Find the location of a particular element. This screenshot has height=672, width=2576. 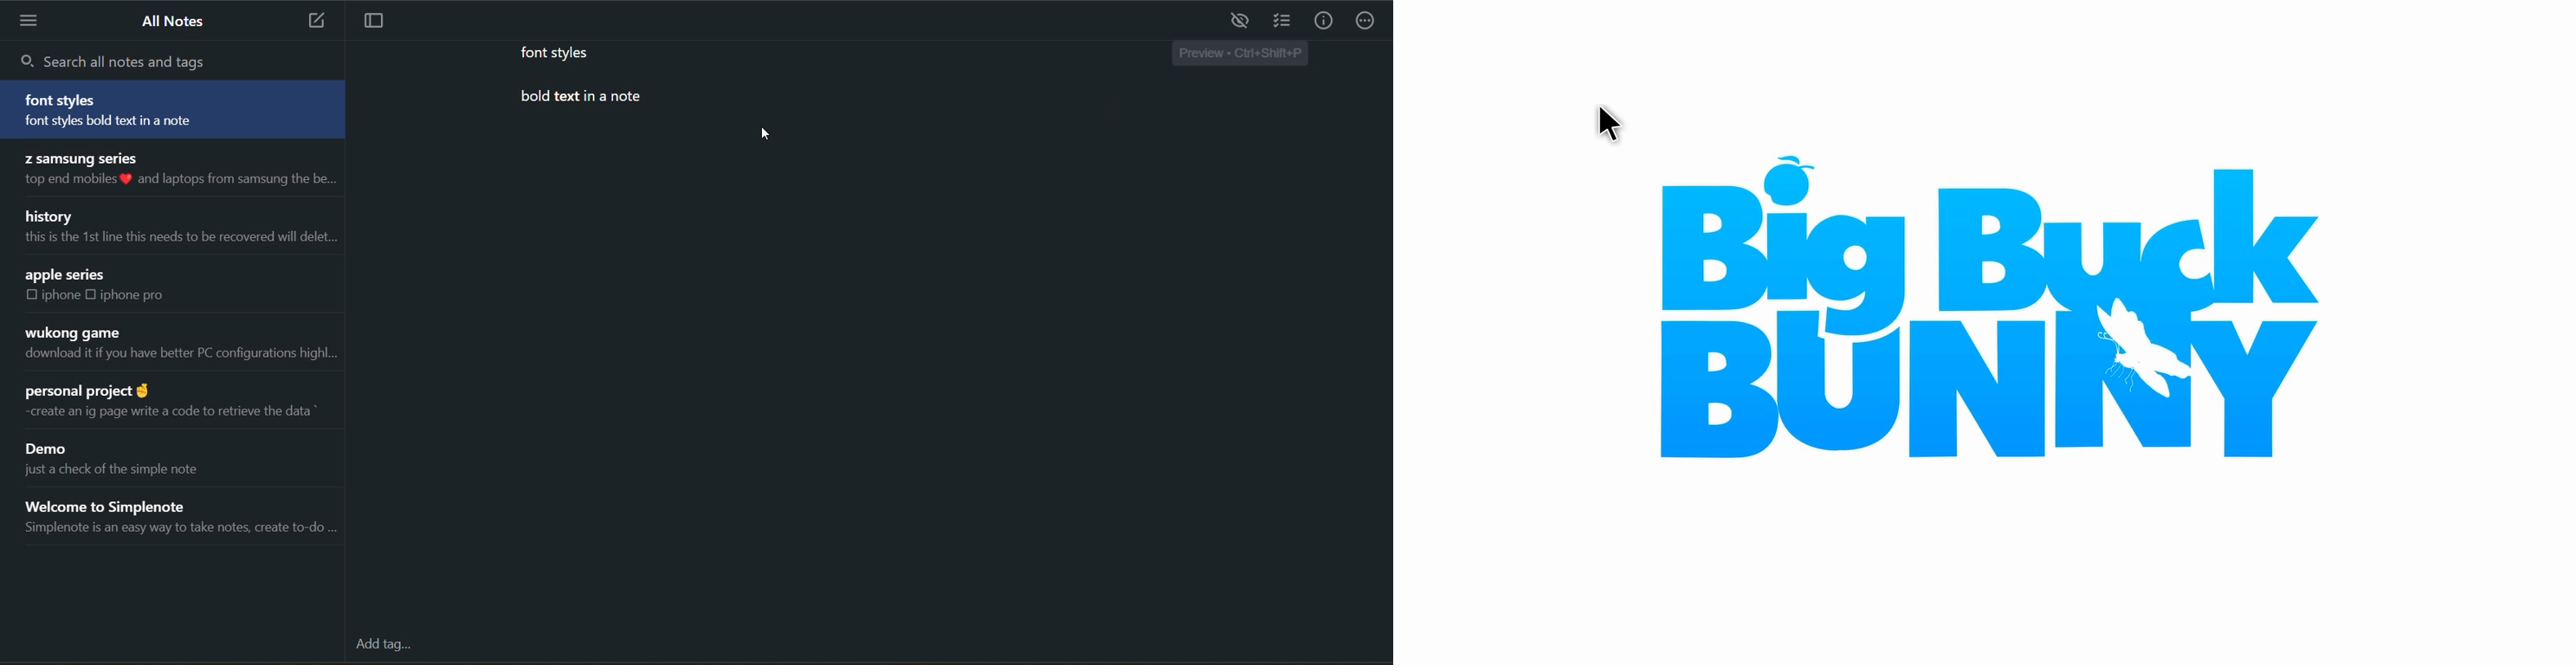

Welcome to Simplenote is located at coordinates (127, 503).